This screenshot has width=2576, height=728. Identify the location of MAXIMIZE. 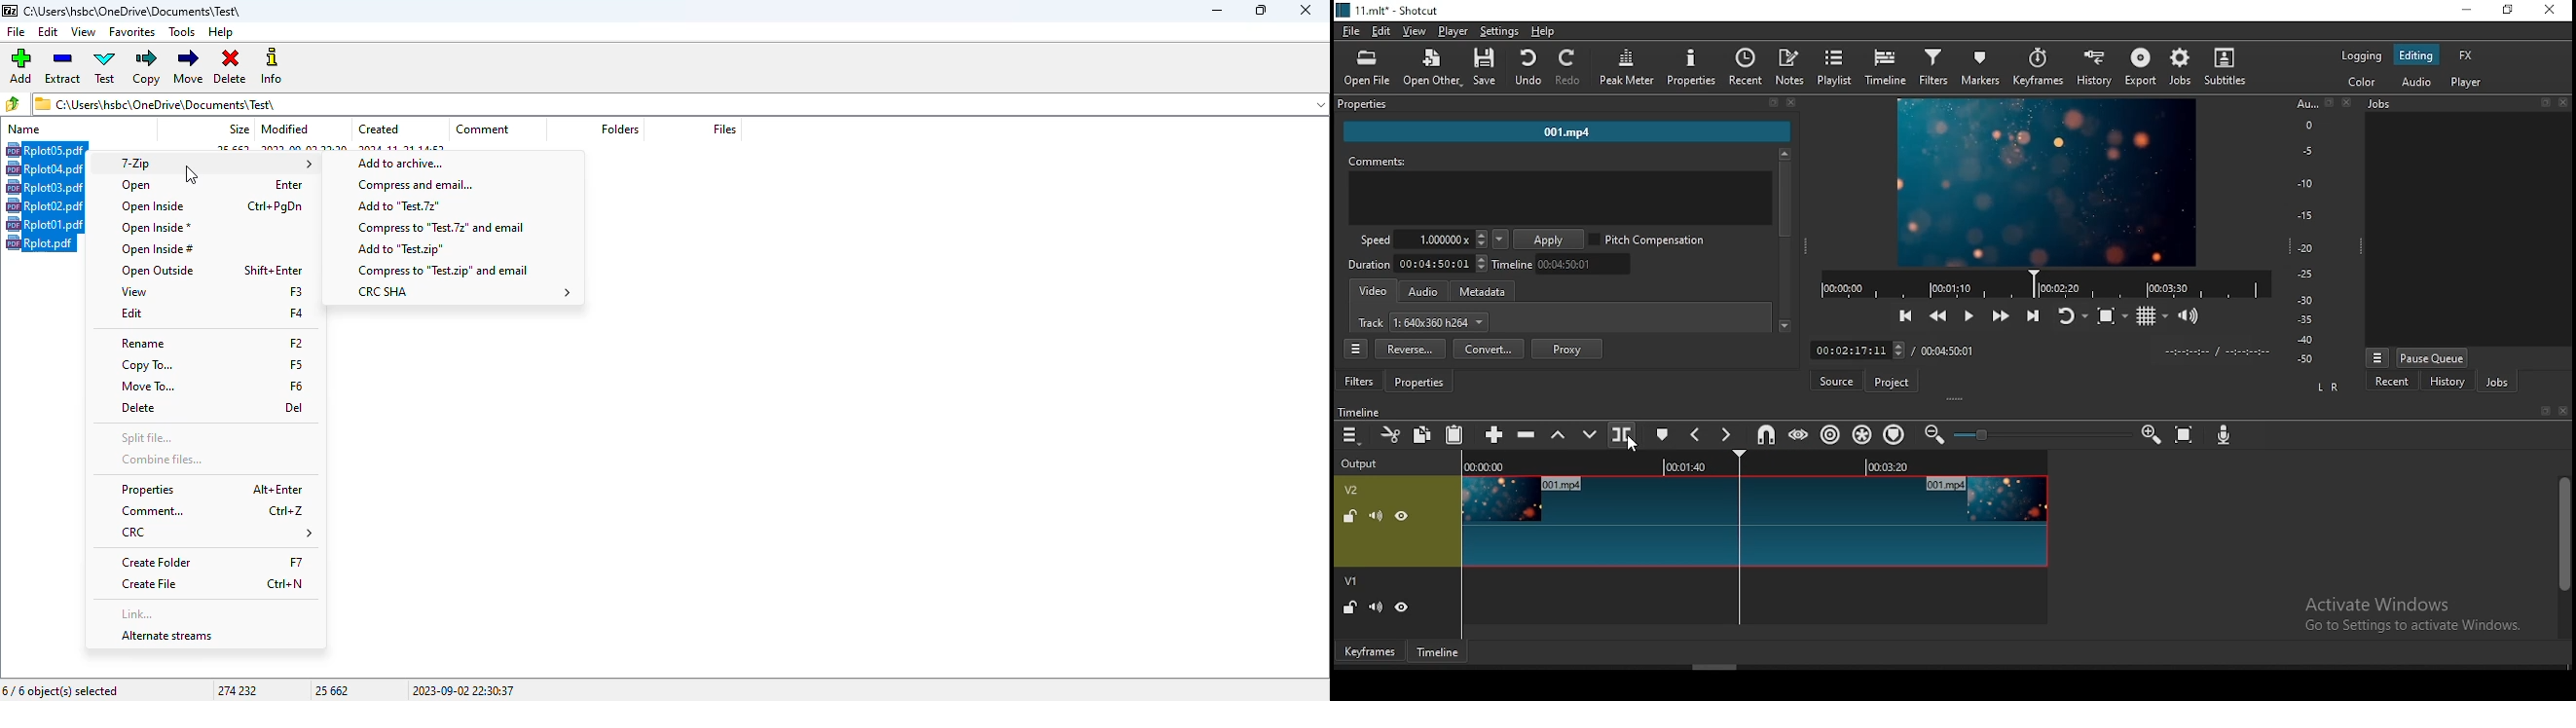
(2542, 410).